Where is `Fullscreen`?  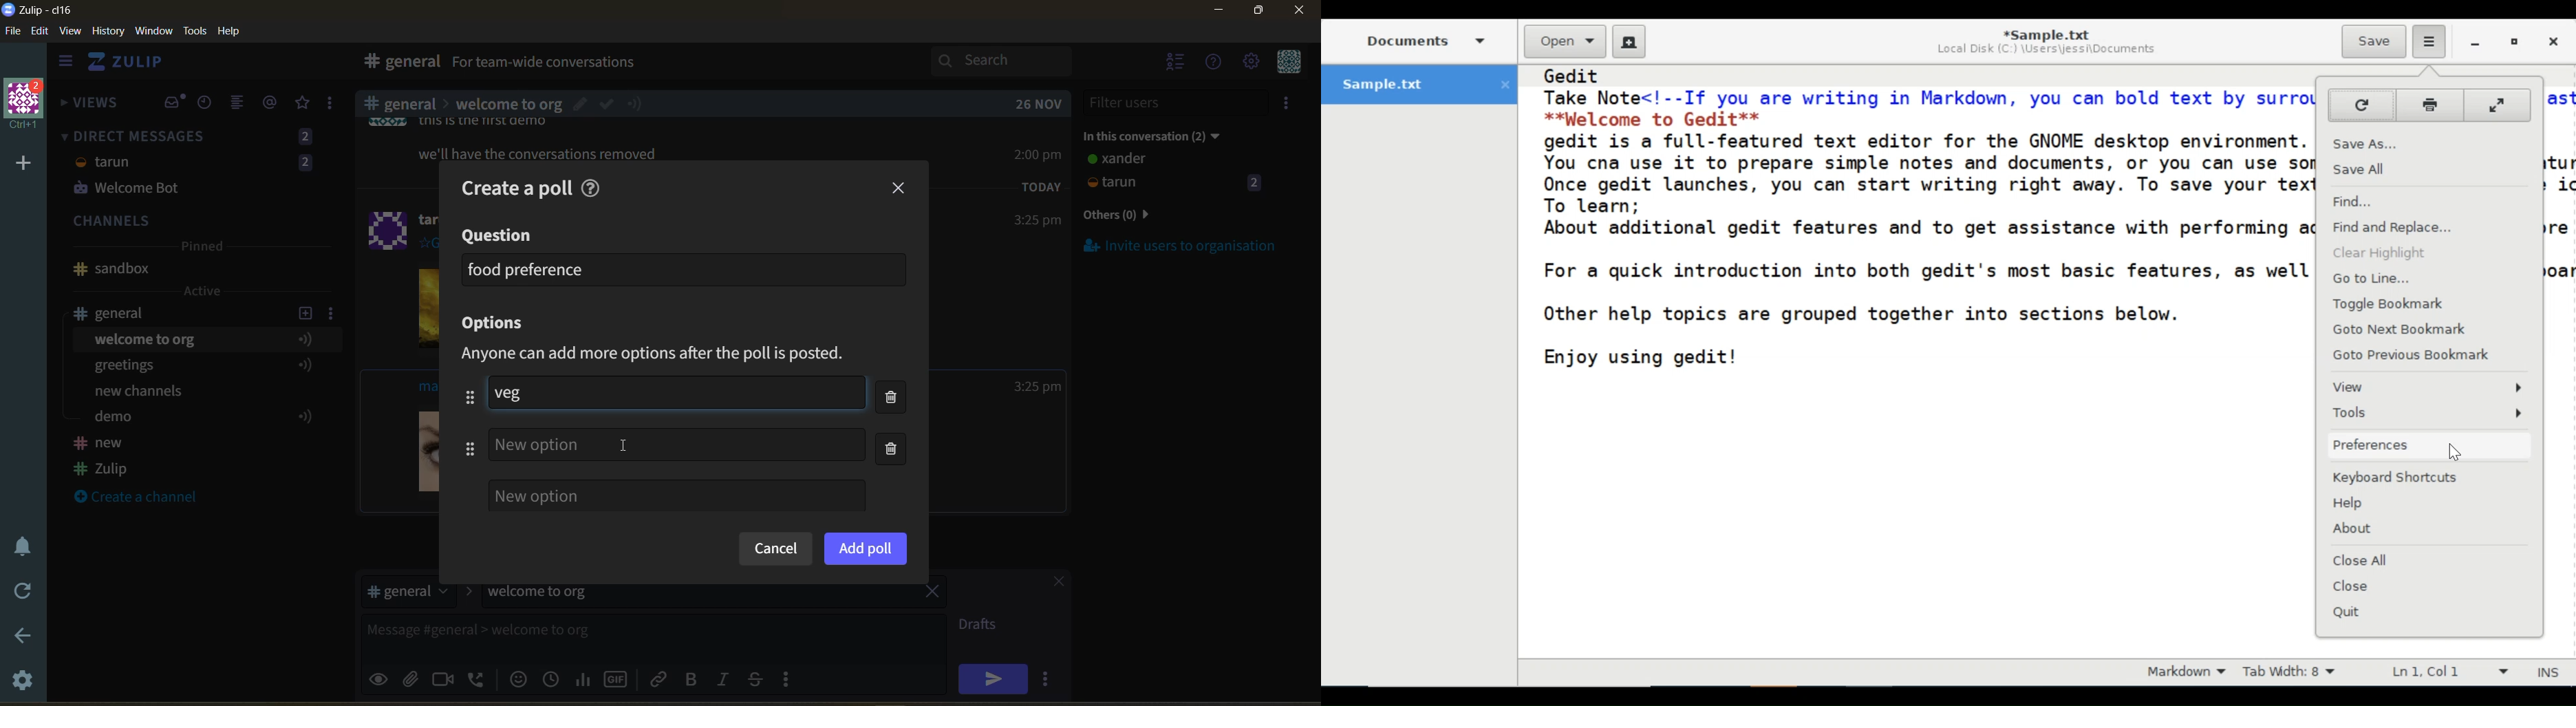 Fullscreen is located at coordinates (2498, 105).